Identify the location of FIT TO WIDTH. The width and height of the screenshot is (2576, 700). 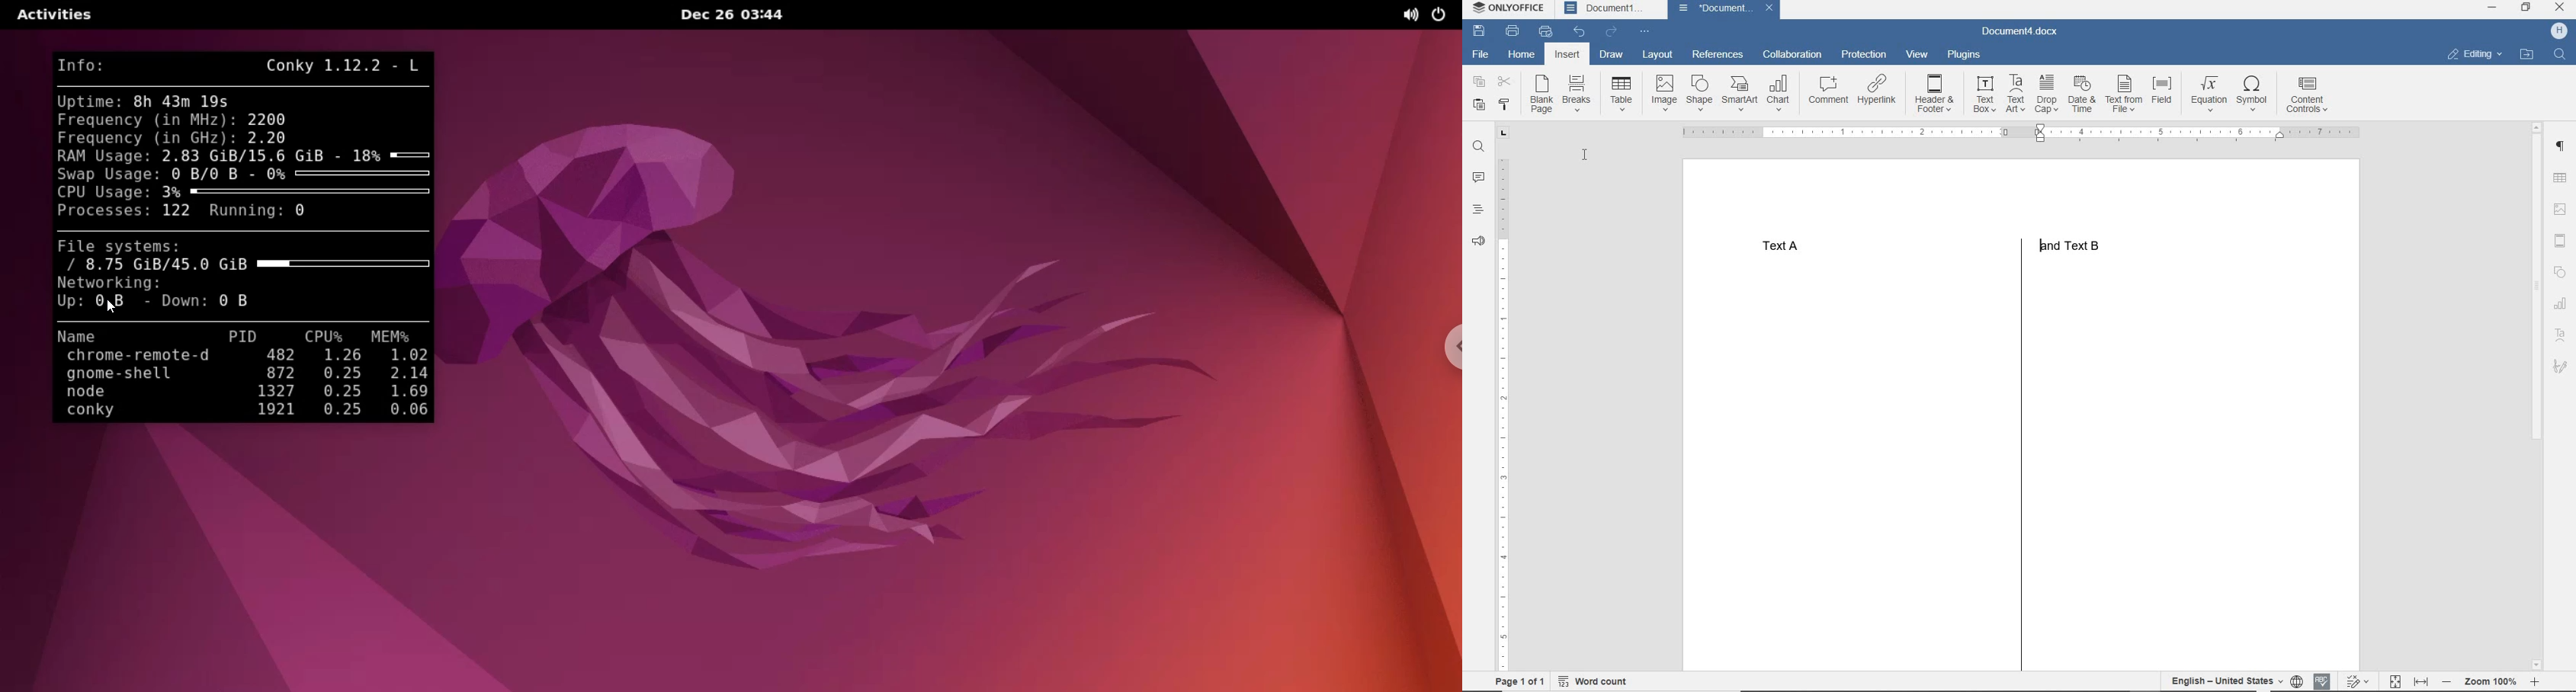
(2422, 680).